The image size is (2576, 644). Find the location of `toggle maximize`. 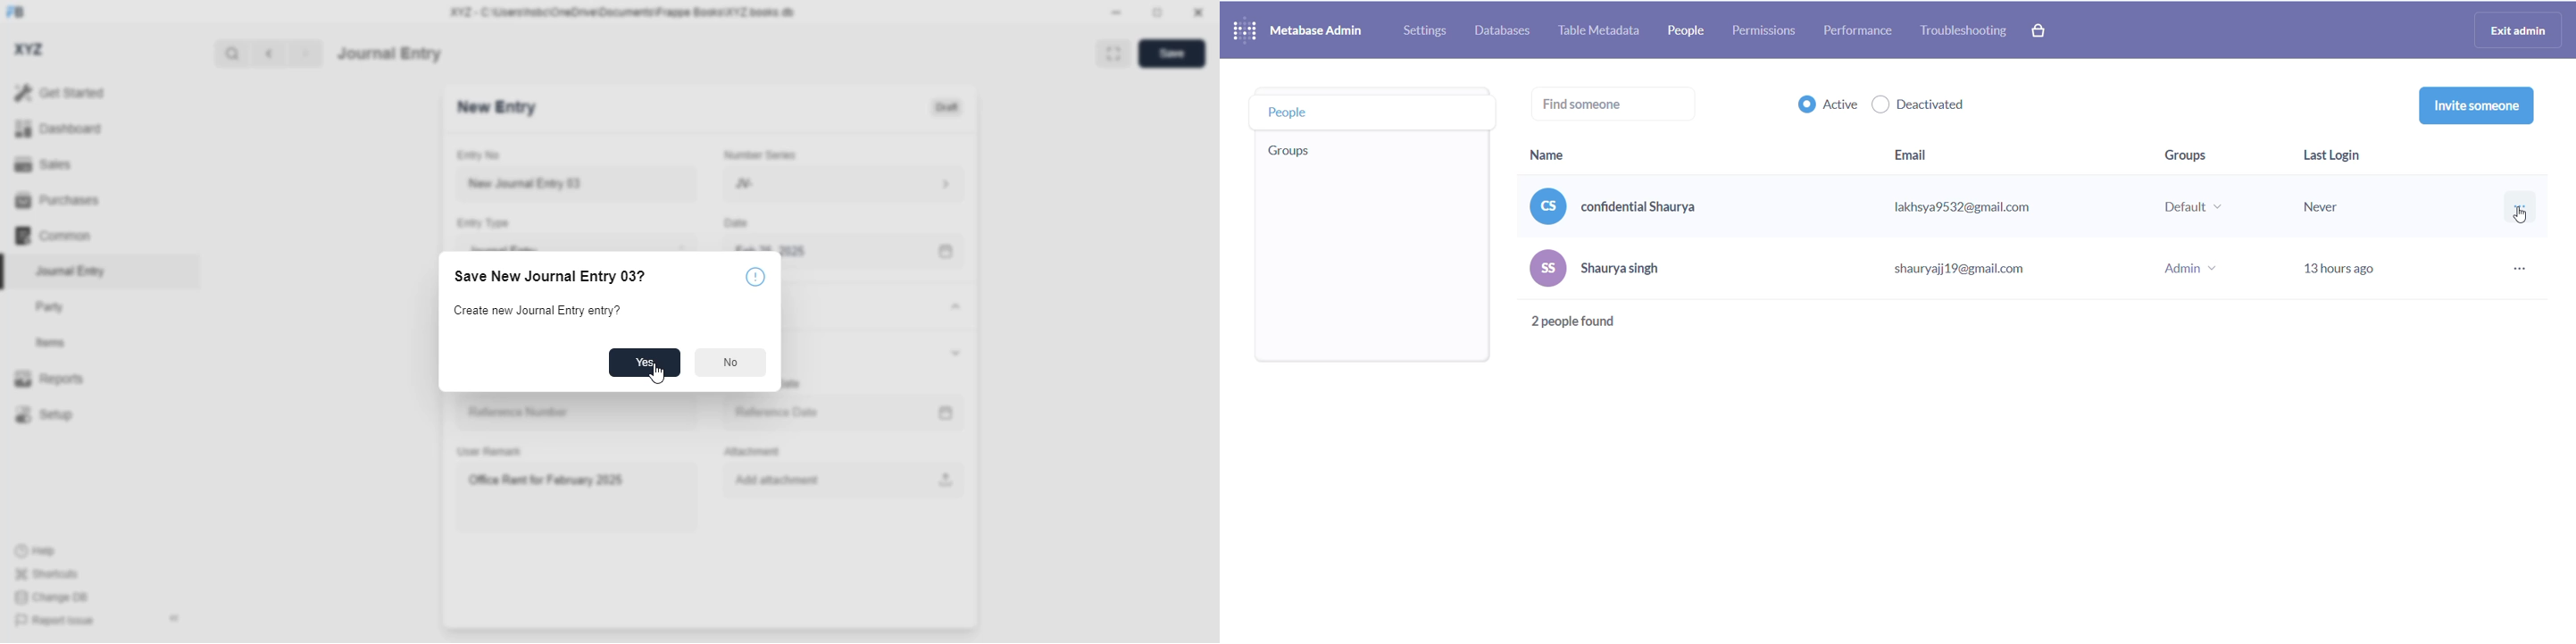

toggle maximize is located at coordinates (1156, 13).